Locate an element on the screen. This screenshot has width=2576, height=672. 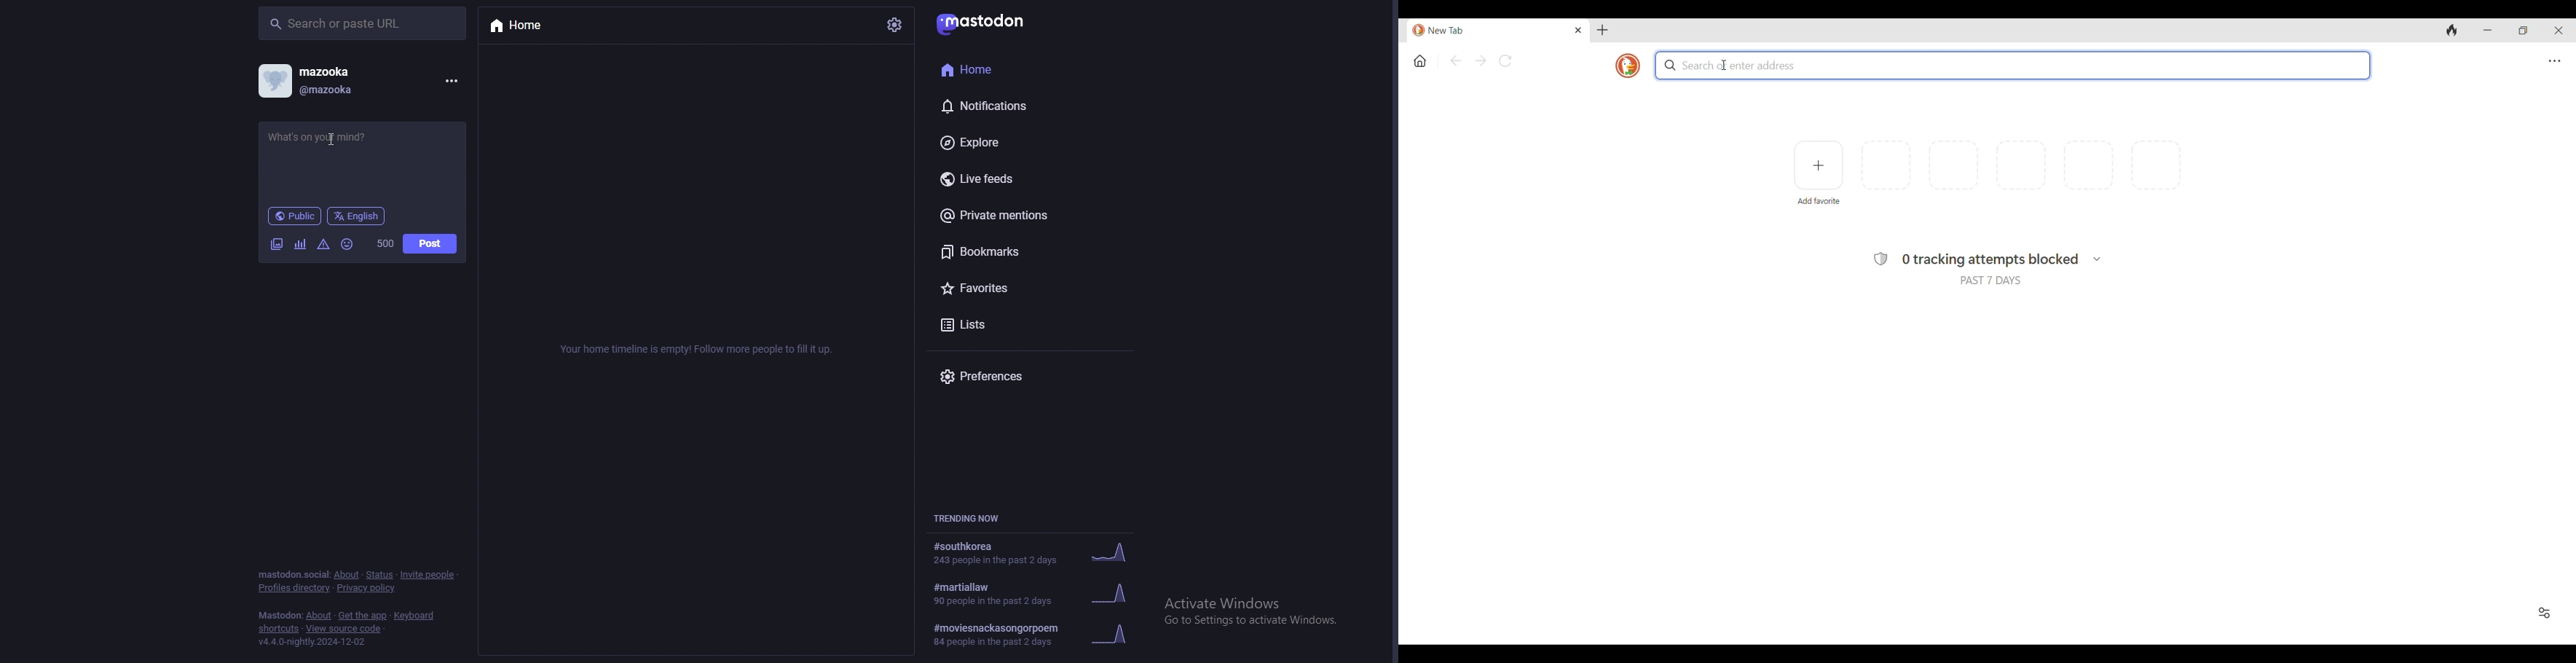
warning is located at coordinates (324, 244).